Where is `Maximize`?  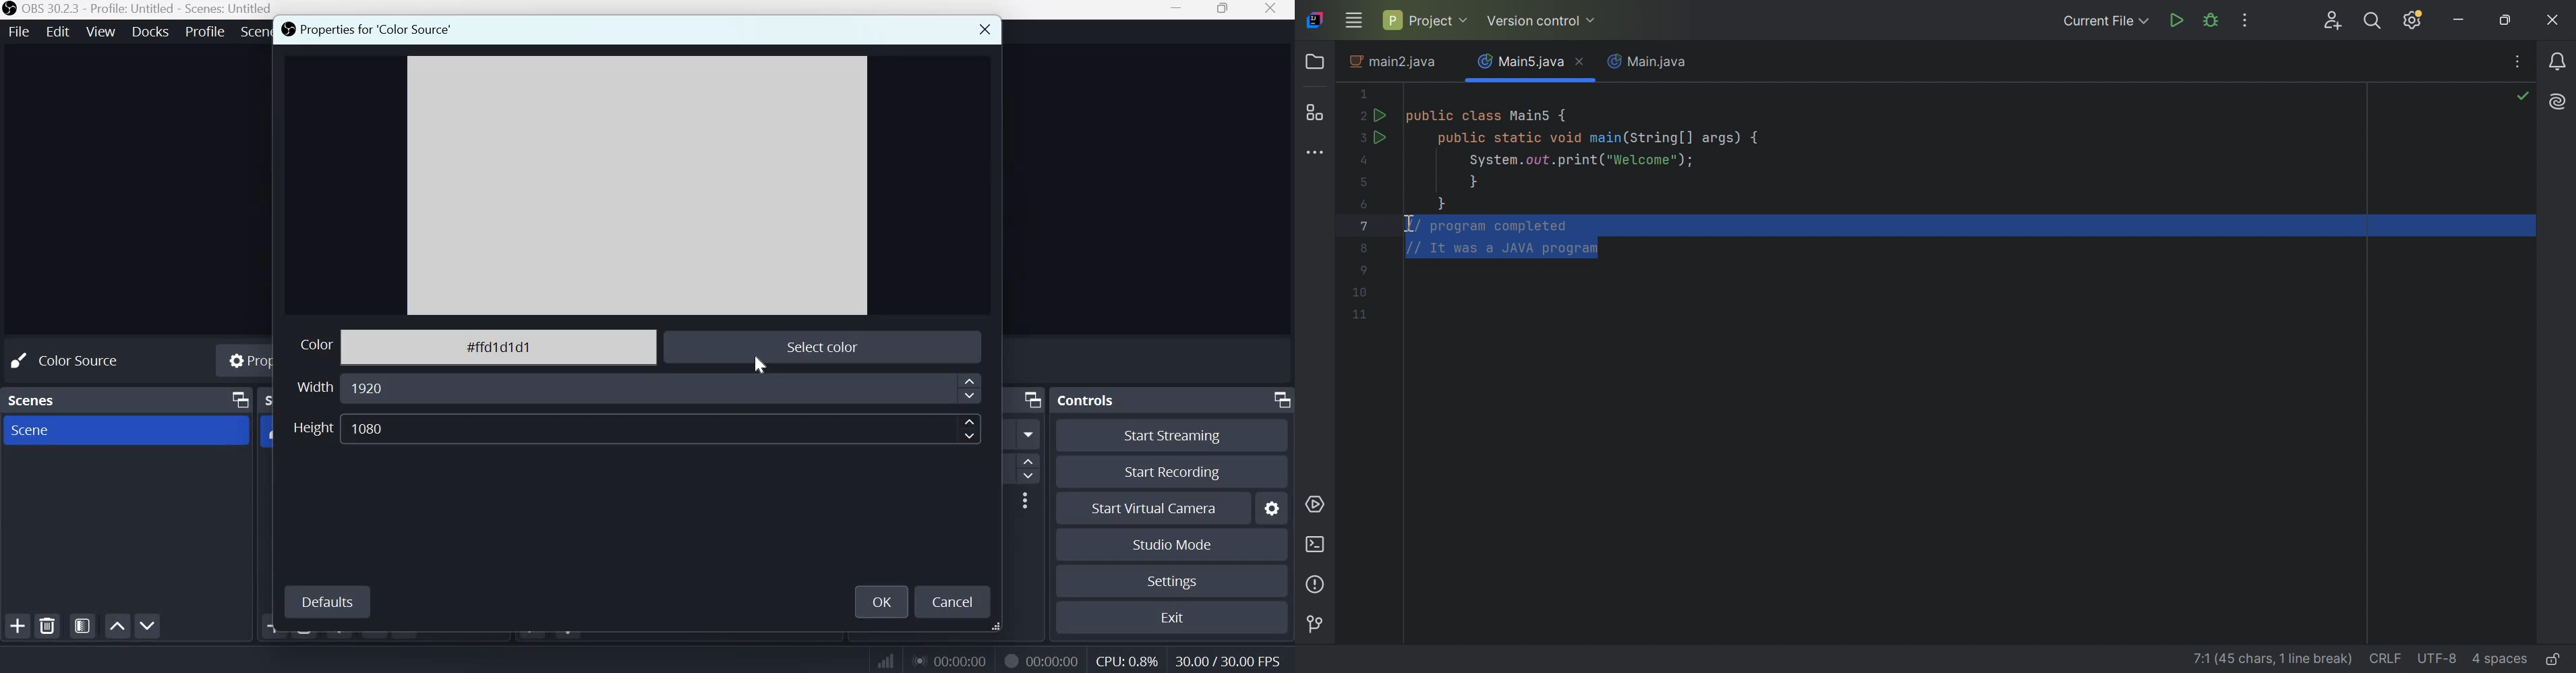 Maximize is located at coordinates (1223, 9).